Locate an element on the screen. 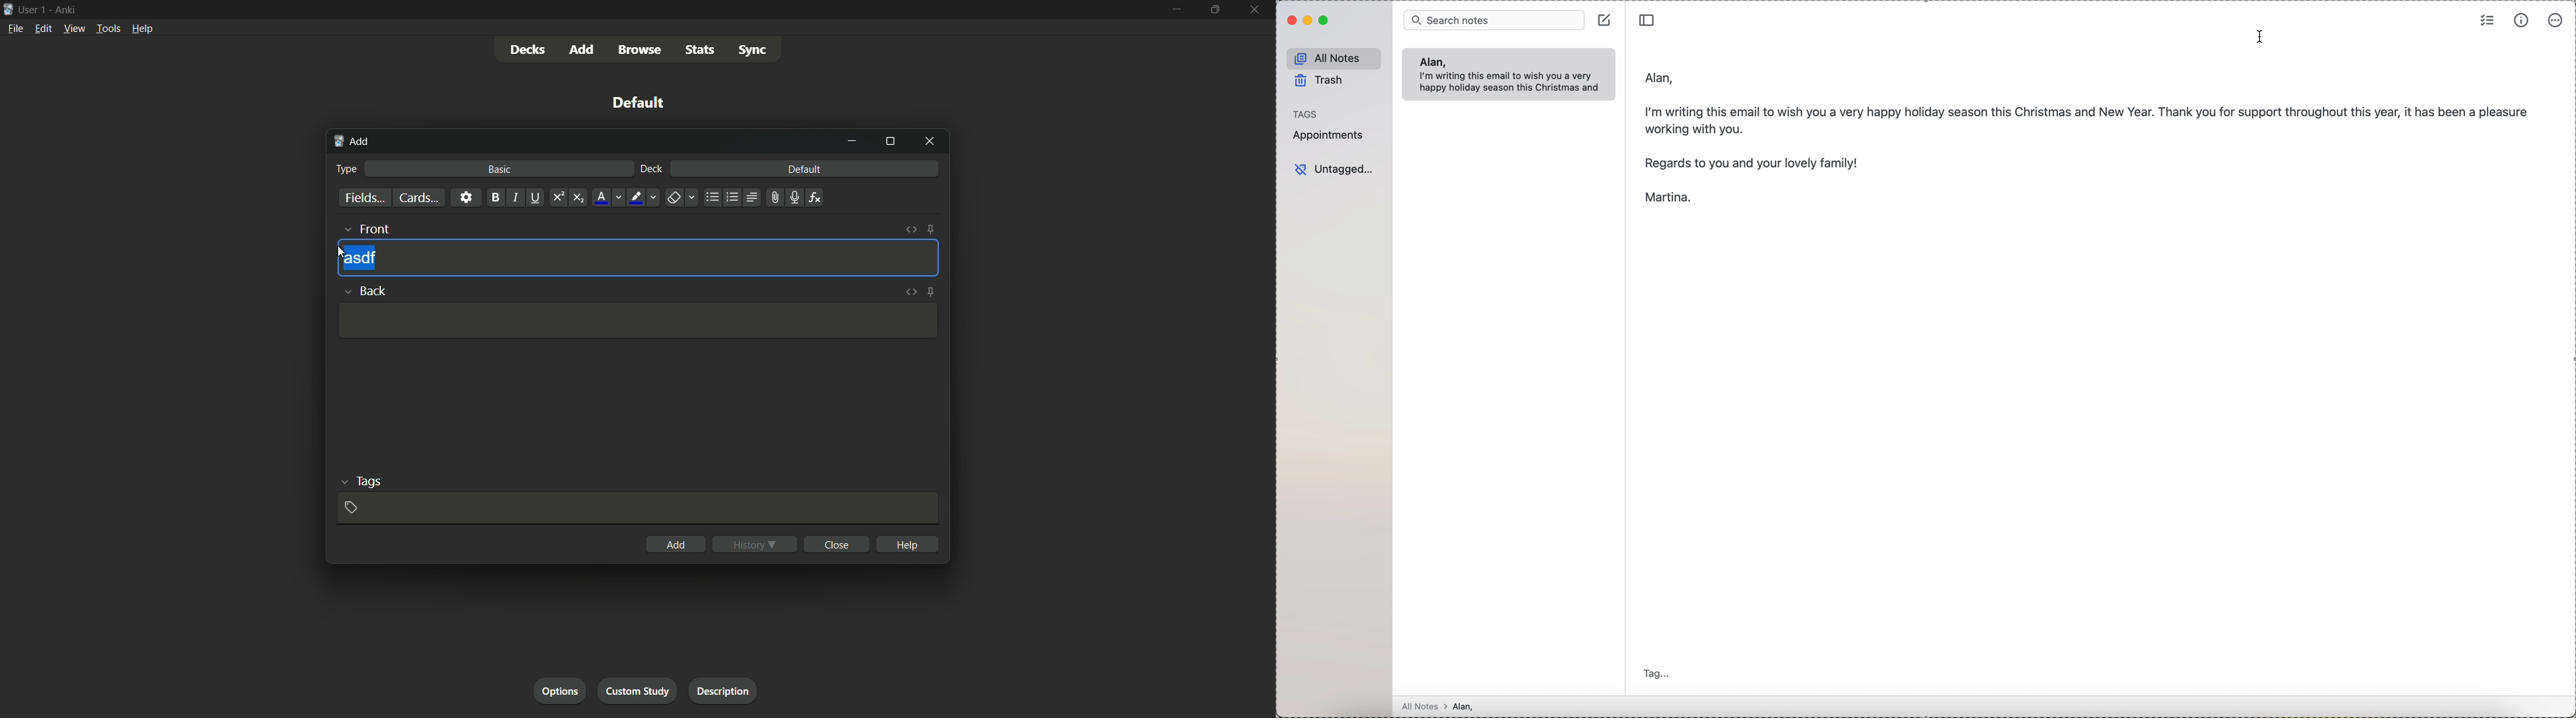 The width and height of the screenshot is (2576, 728). custom study is located at coordinates (636, 691).